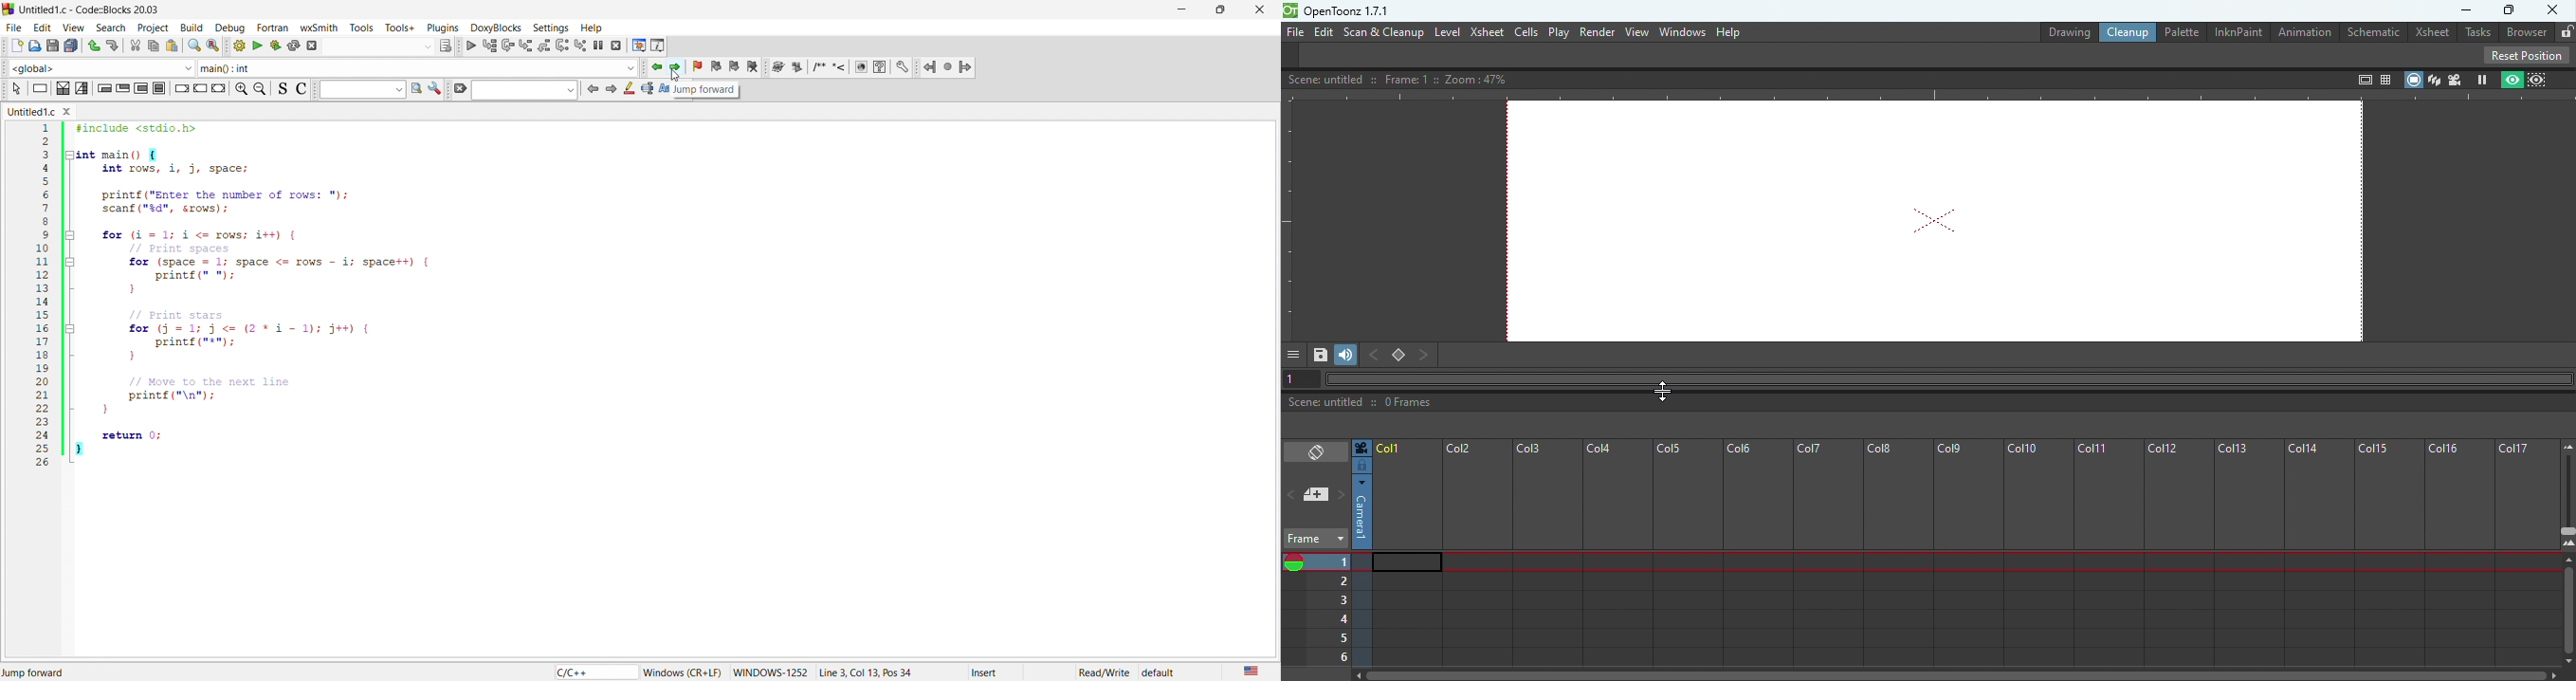  I want to click on icon, so click(59, 89).